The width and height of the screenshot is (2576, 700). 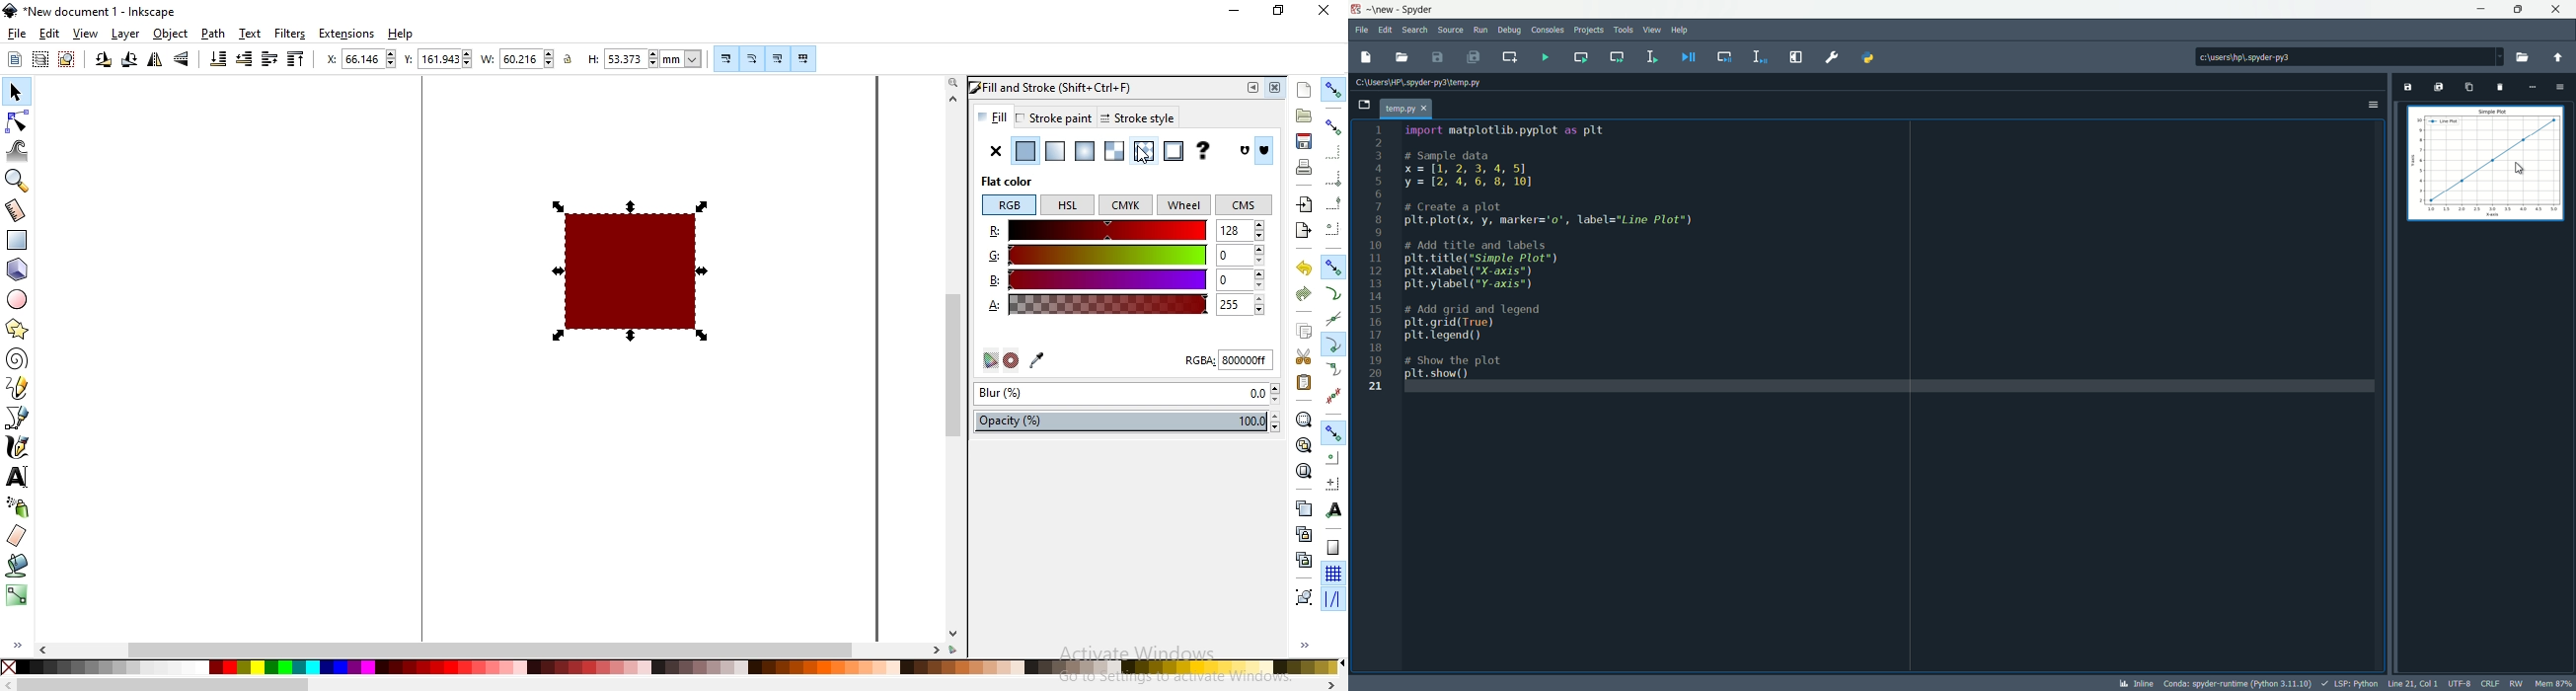 What do you see at coordinates (1236, 12) in the screenshot?
I see `minimize` at bounding box center [1236, 12].